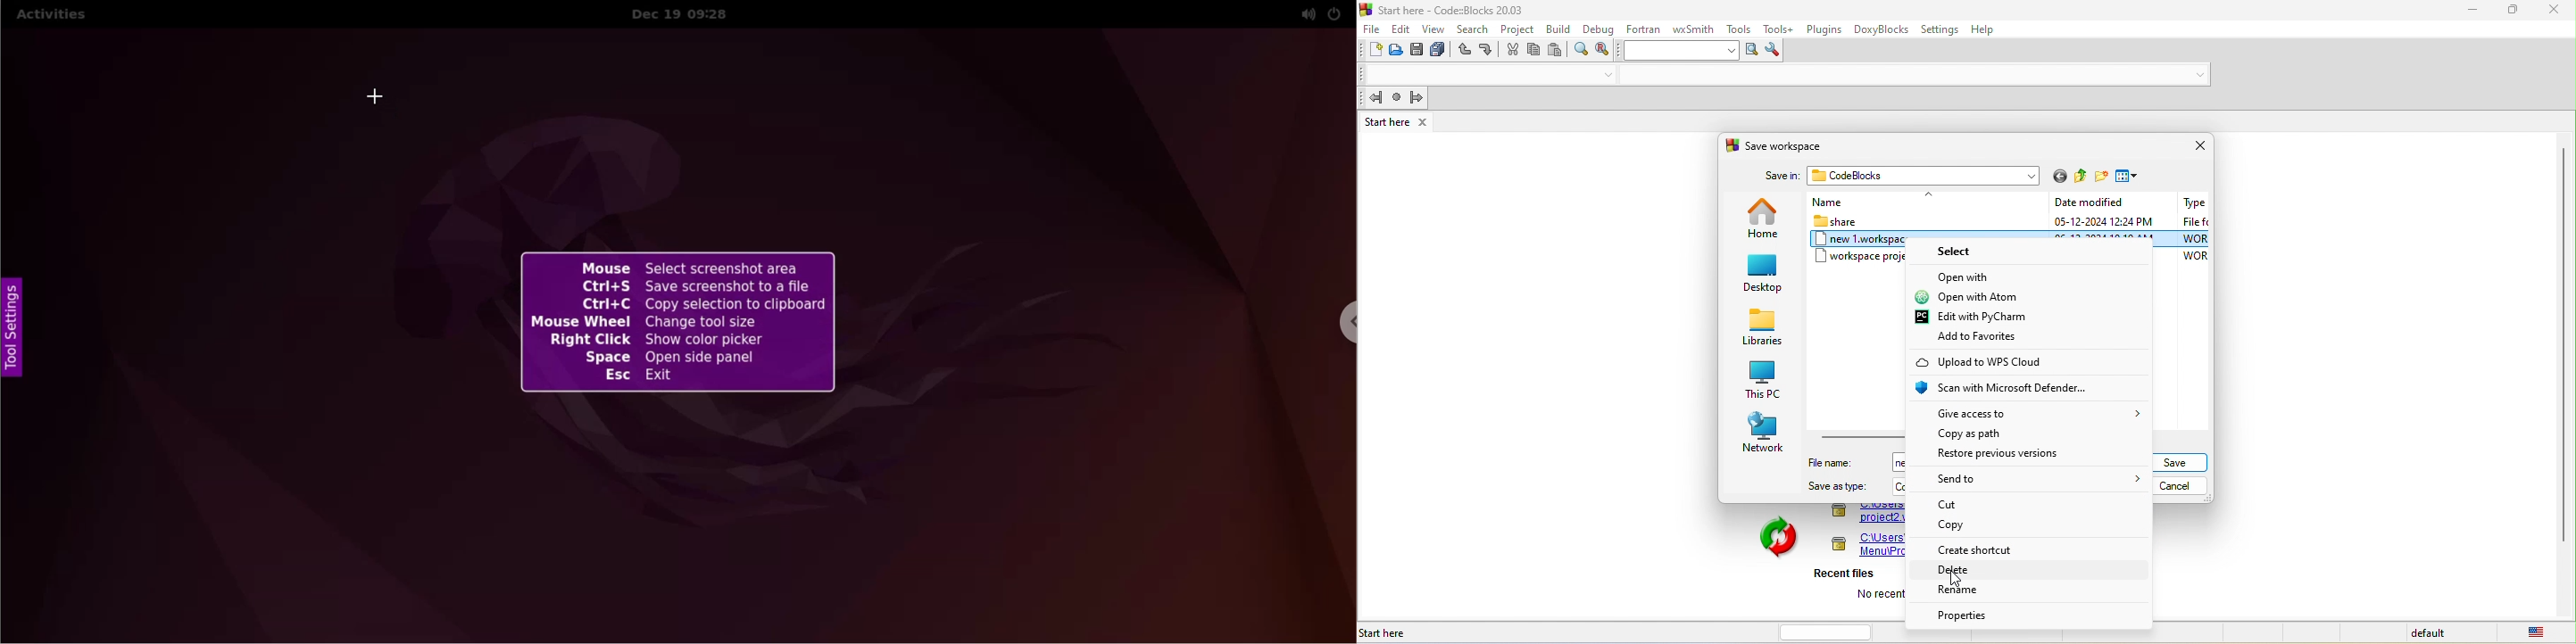 The width and height of the screenshot is (2576, 644). Describe the element at coordinates (1444, 9) in the screenshot. I see `Start here - Code::Blocks 20.03` at that location.